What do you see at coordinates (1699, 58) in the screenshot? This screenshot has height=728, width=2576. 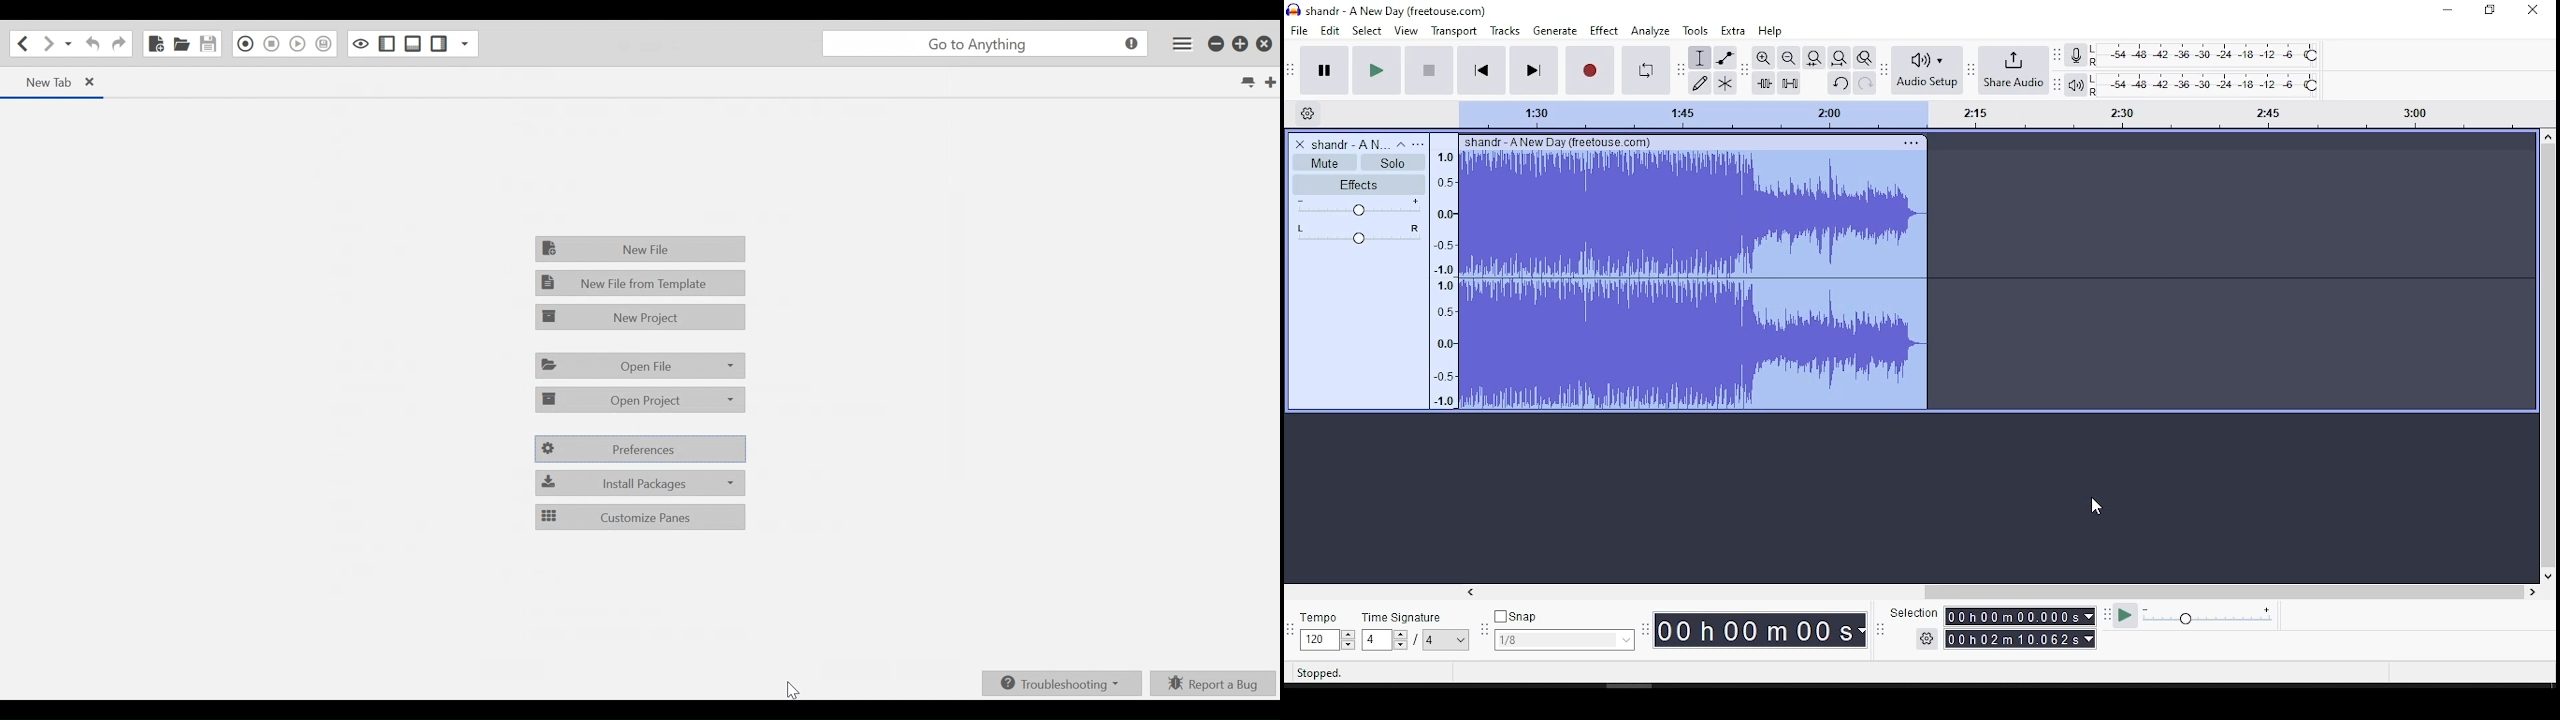 I see `select tool` at bounding box center [1699, 58].